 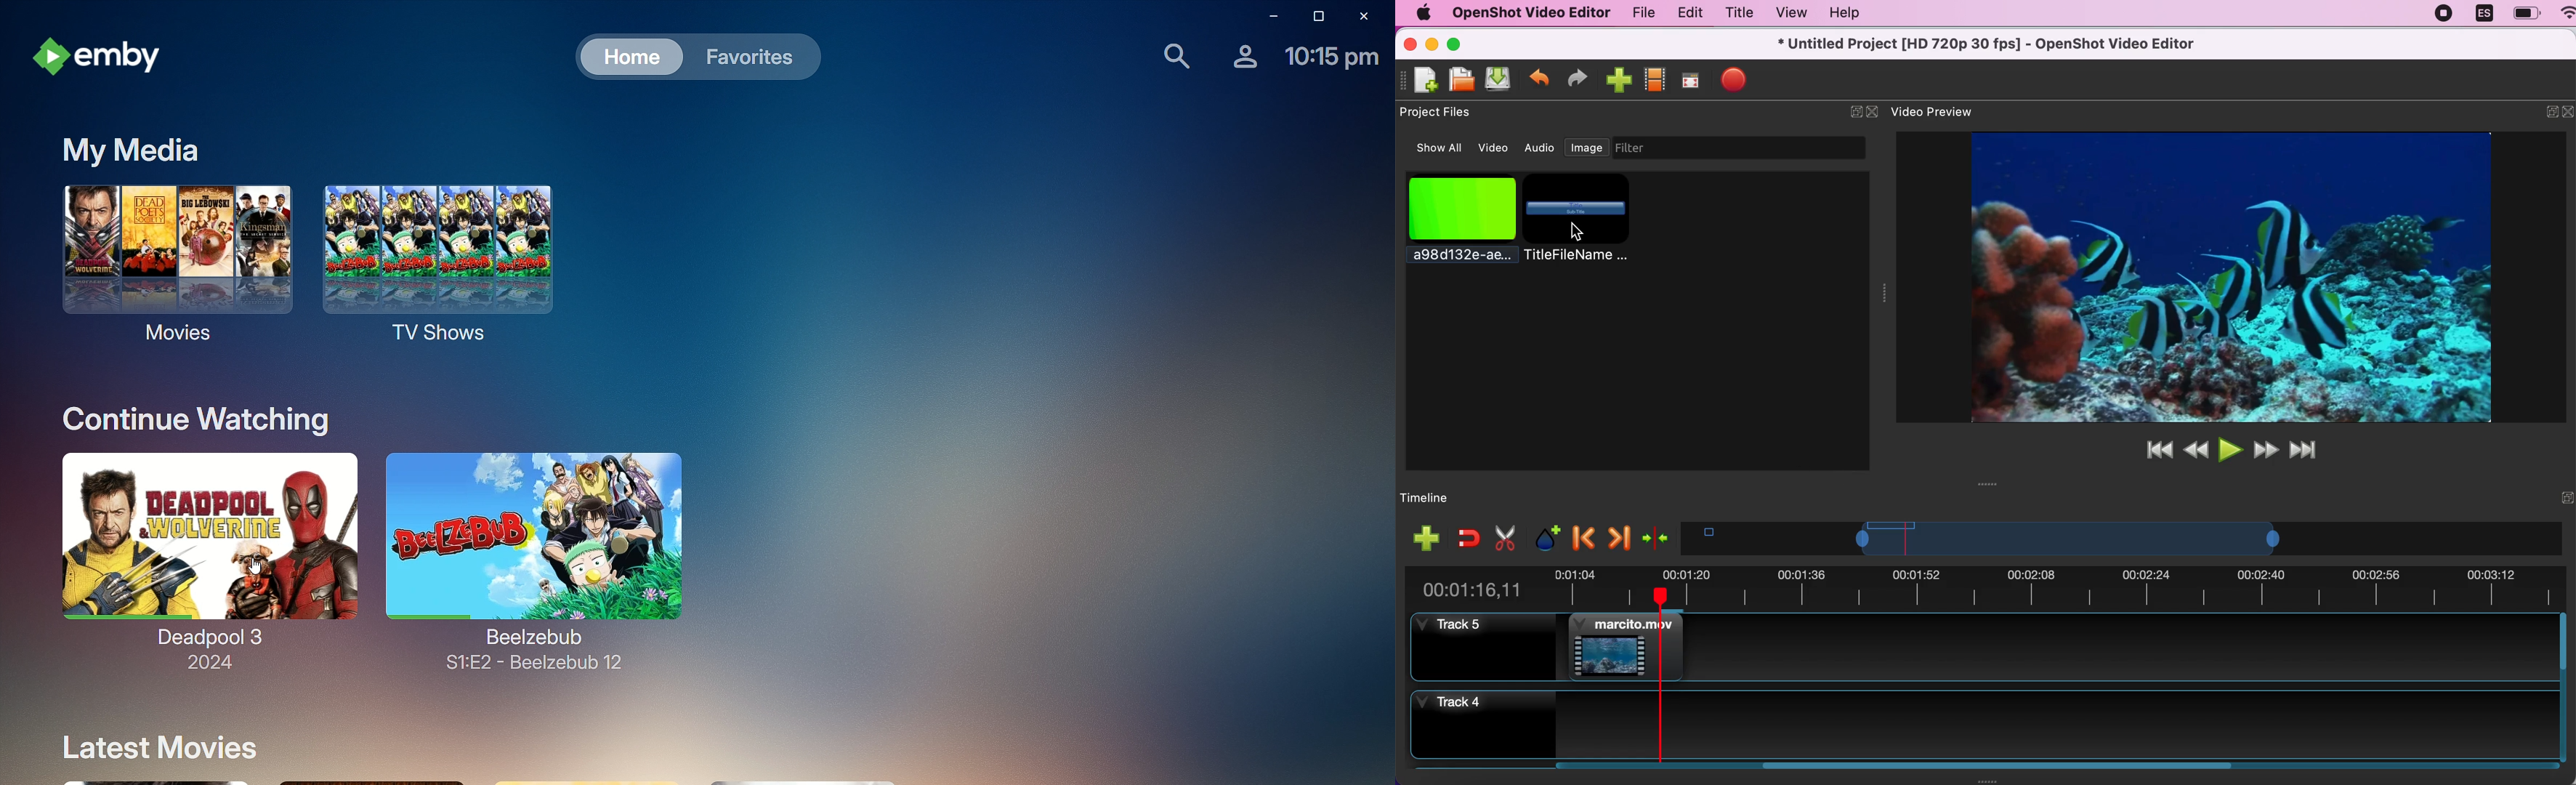 I want to click on full screen, so click(x=1693, y=78).